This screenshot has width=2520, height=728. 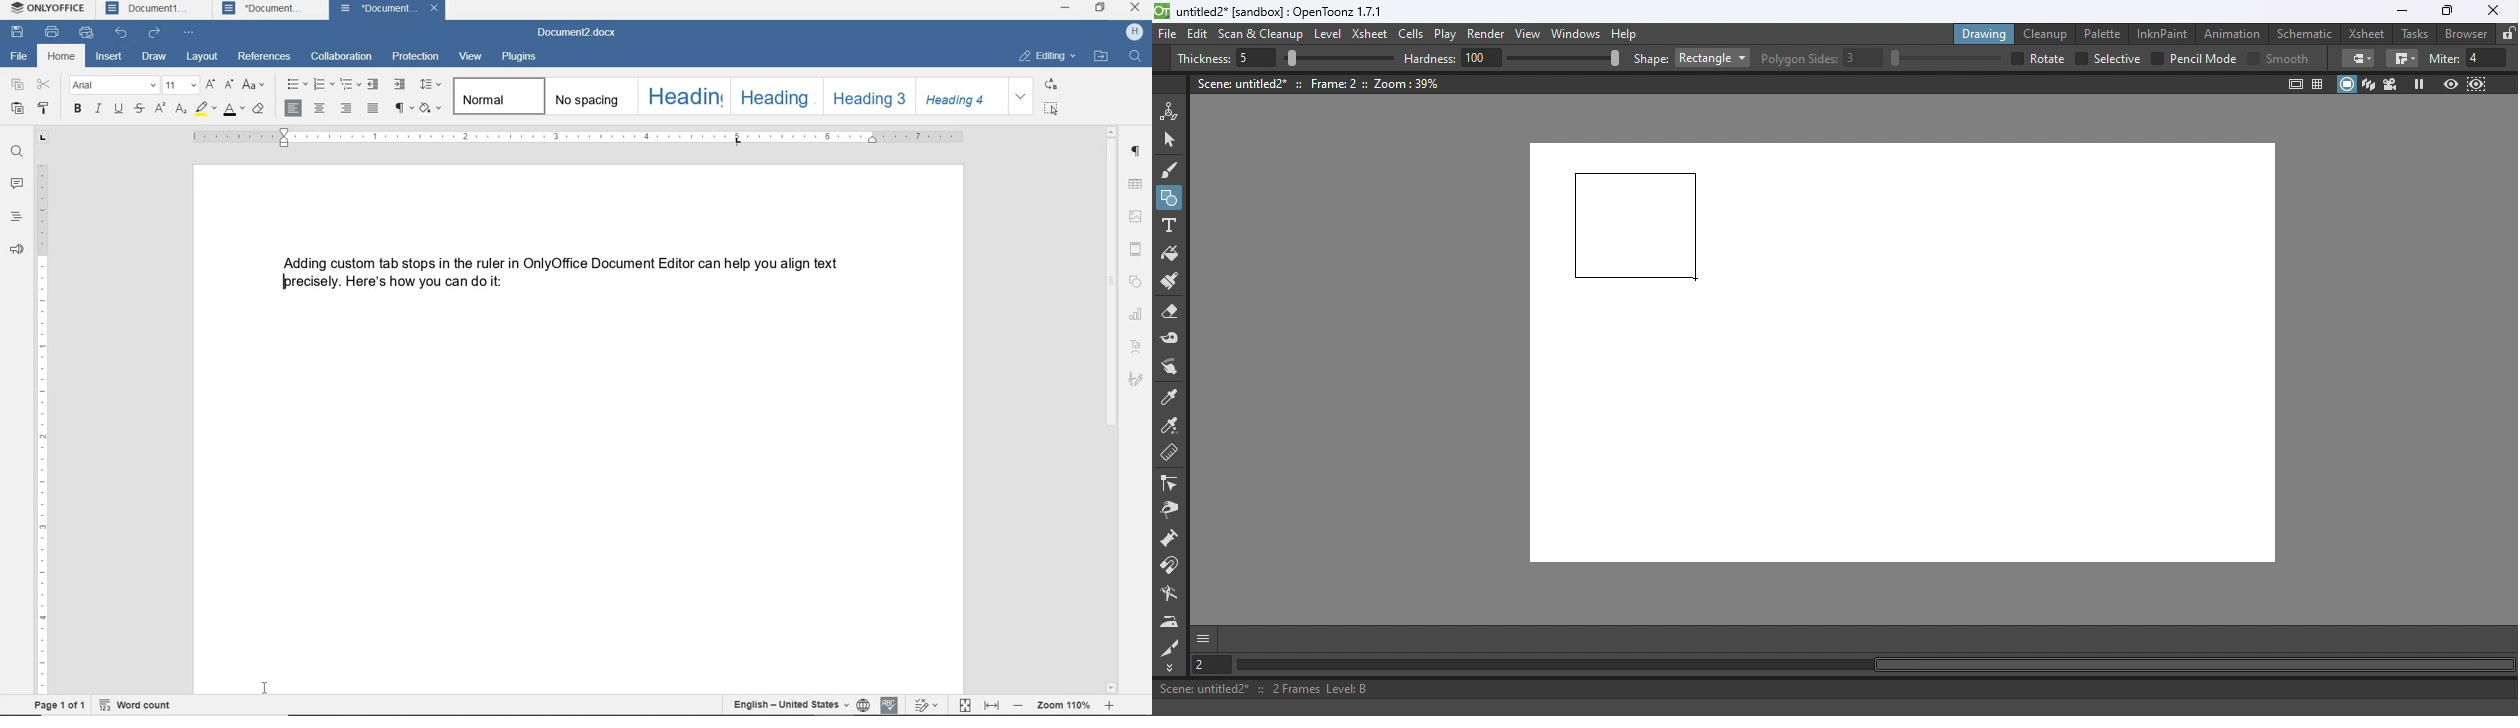 I want to click on Render, so click(x=1489, y=35).